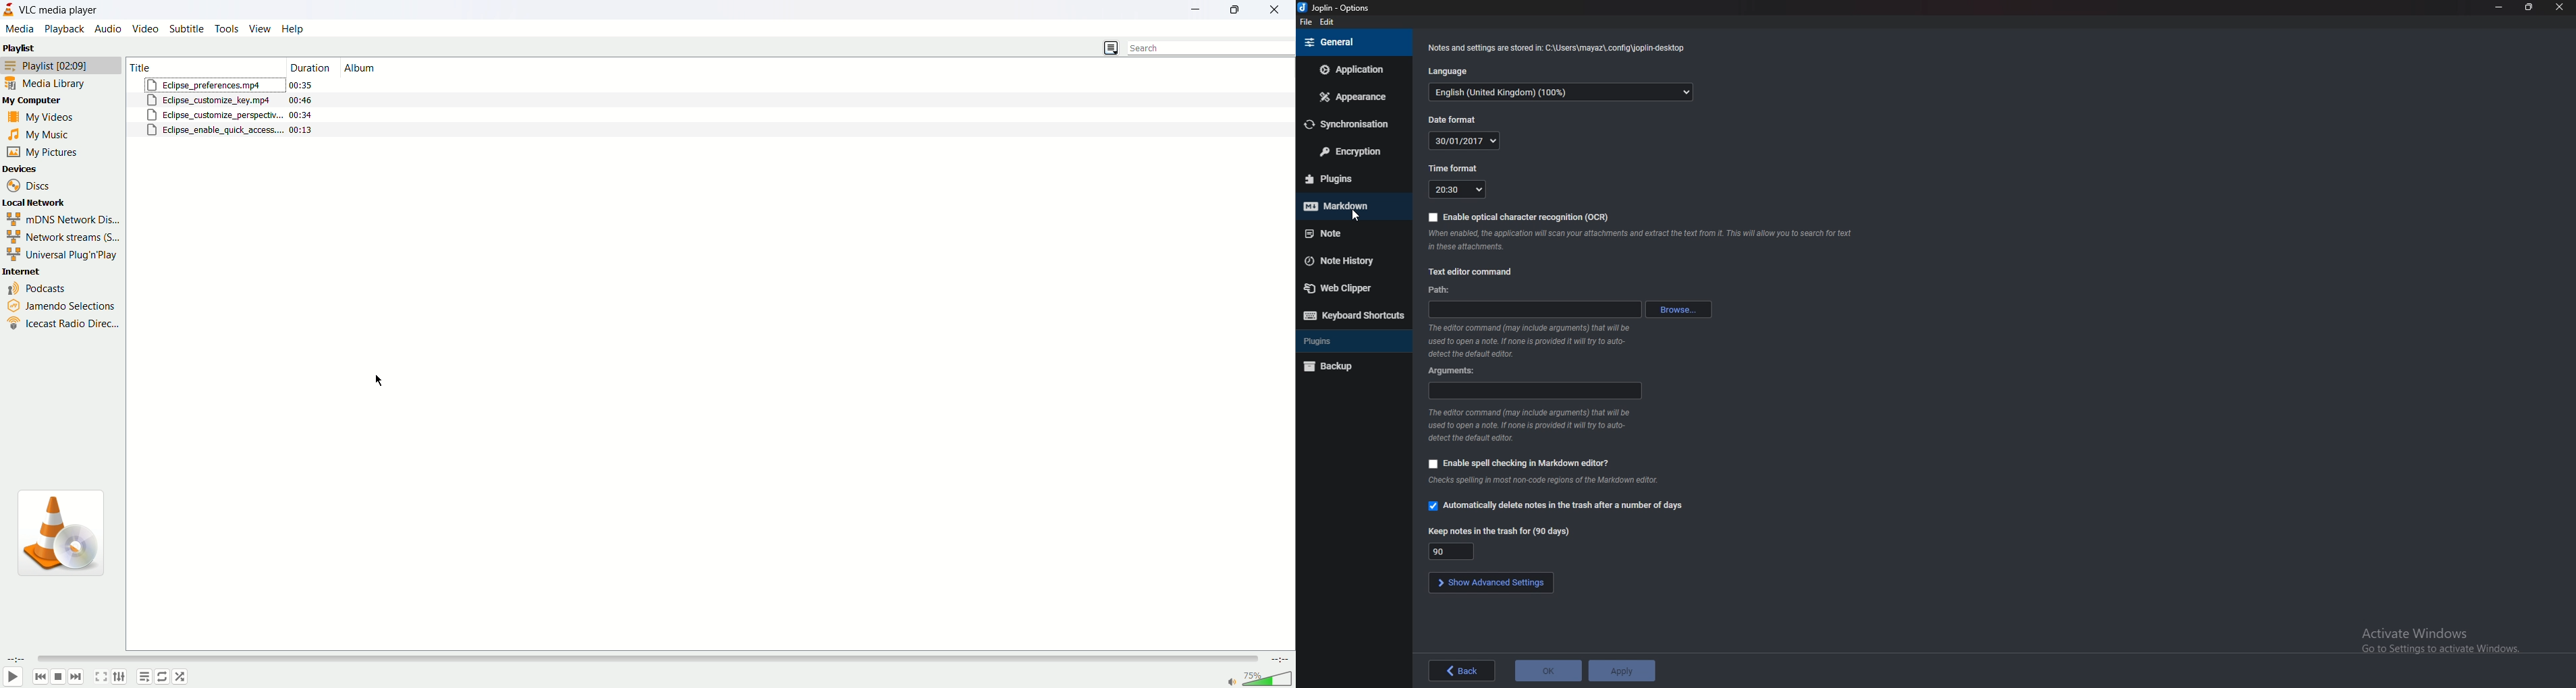 The image size is (2576, 700). Describe the element at coordinates (226, 29) in the screenshot. I see `tools` at that location.